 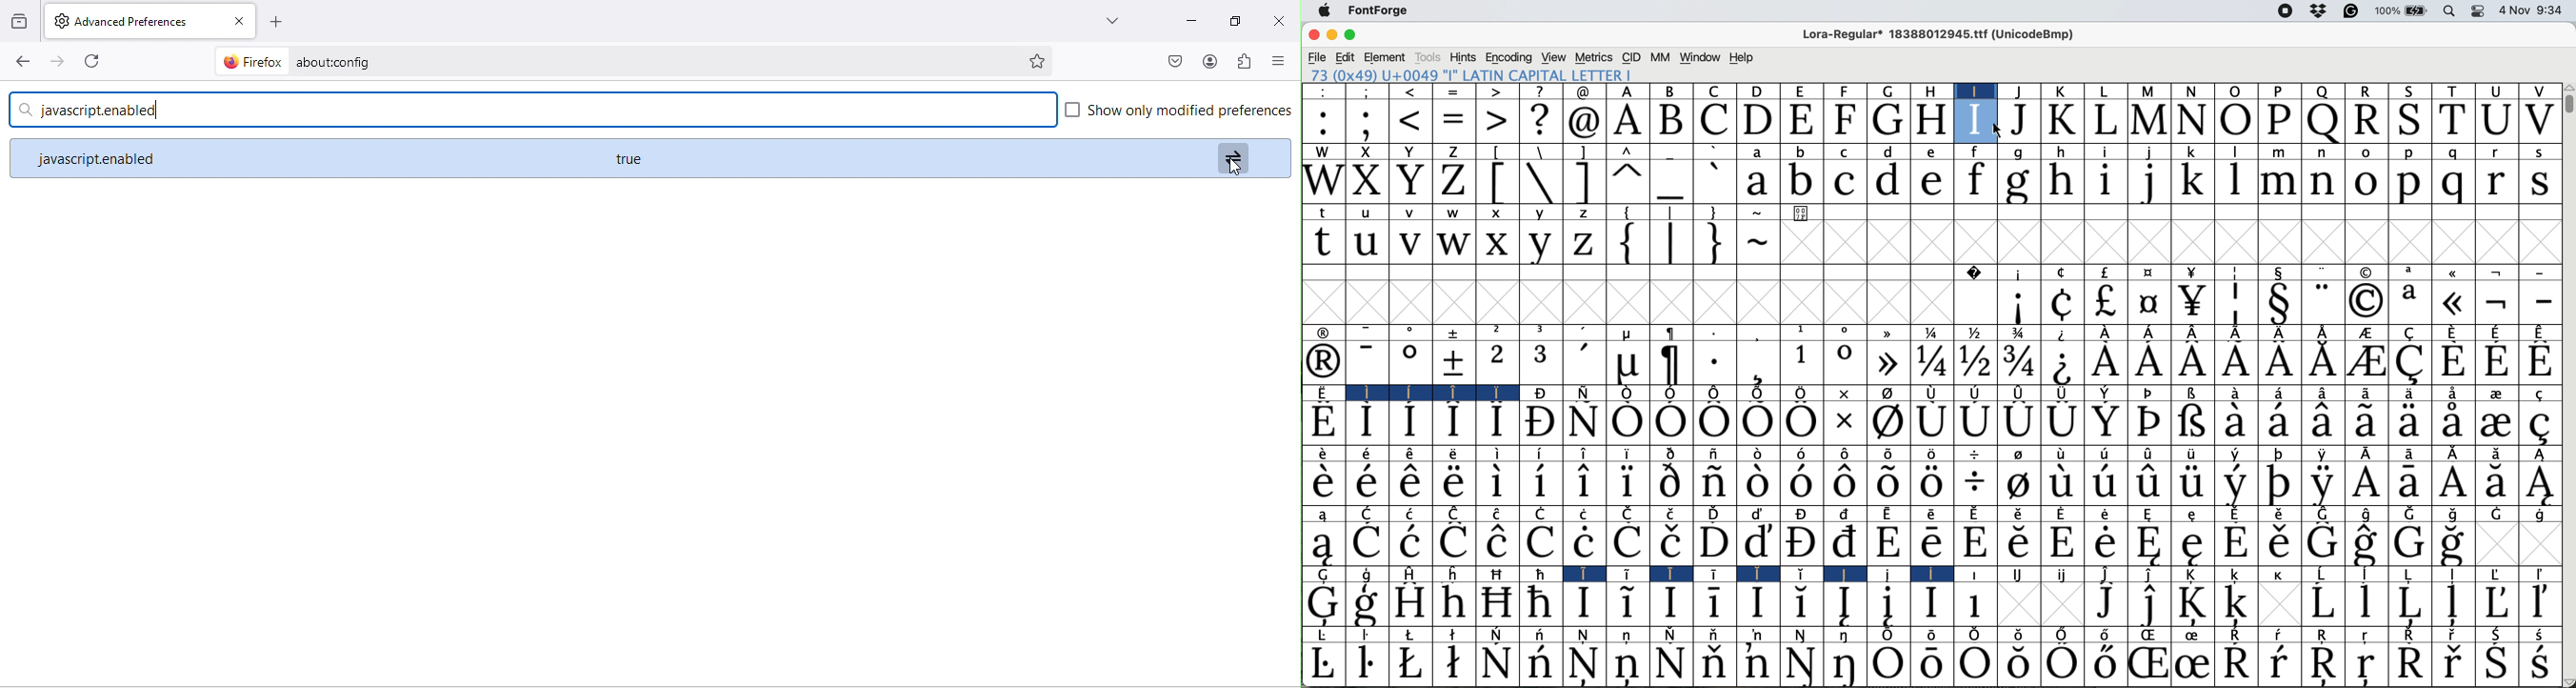 What do you see at coordinates (2020, 91) in the screenshot?
I see `j` at bounding box center [2020, 91].